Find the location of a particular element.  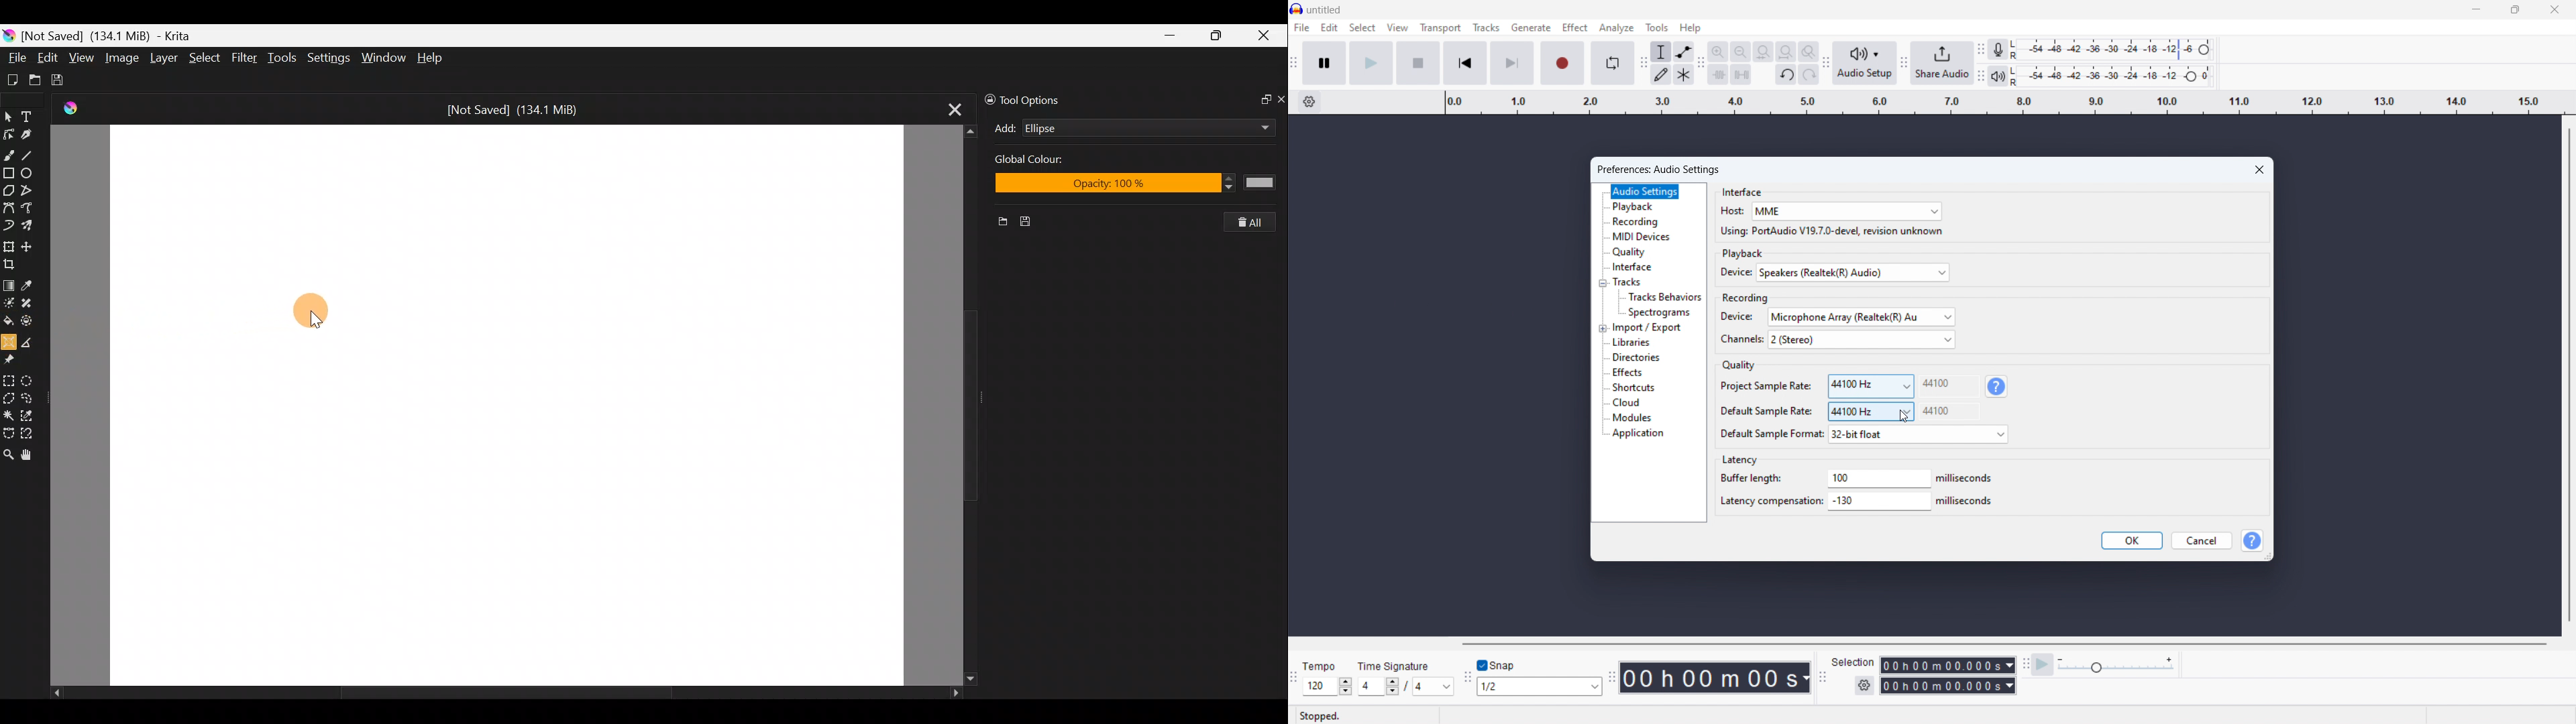

milliseconds is located at coordinates (1967, 501).